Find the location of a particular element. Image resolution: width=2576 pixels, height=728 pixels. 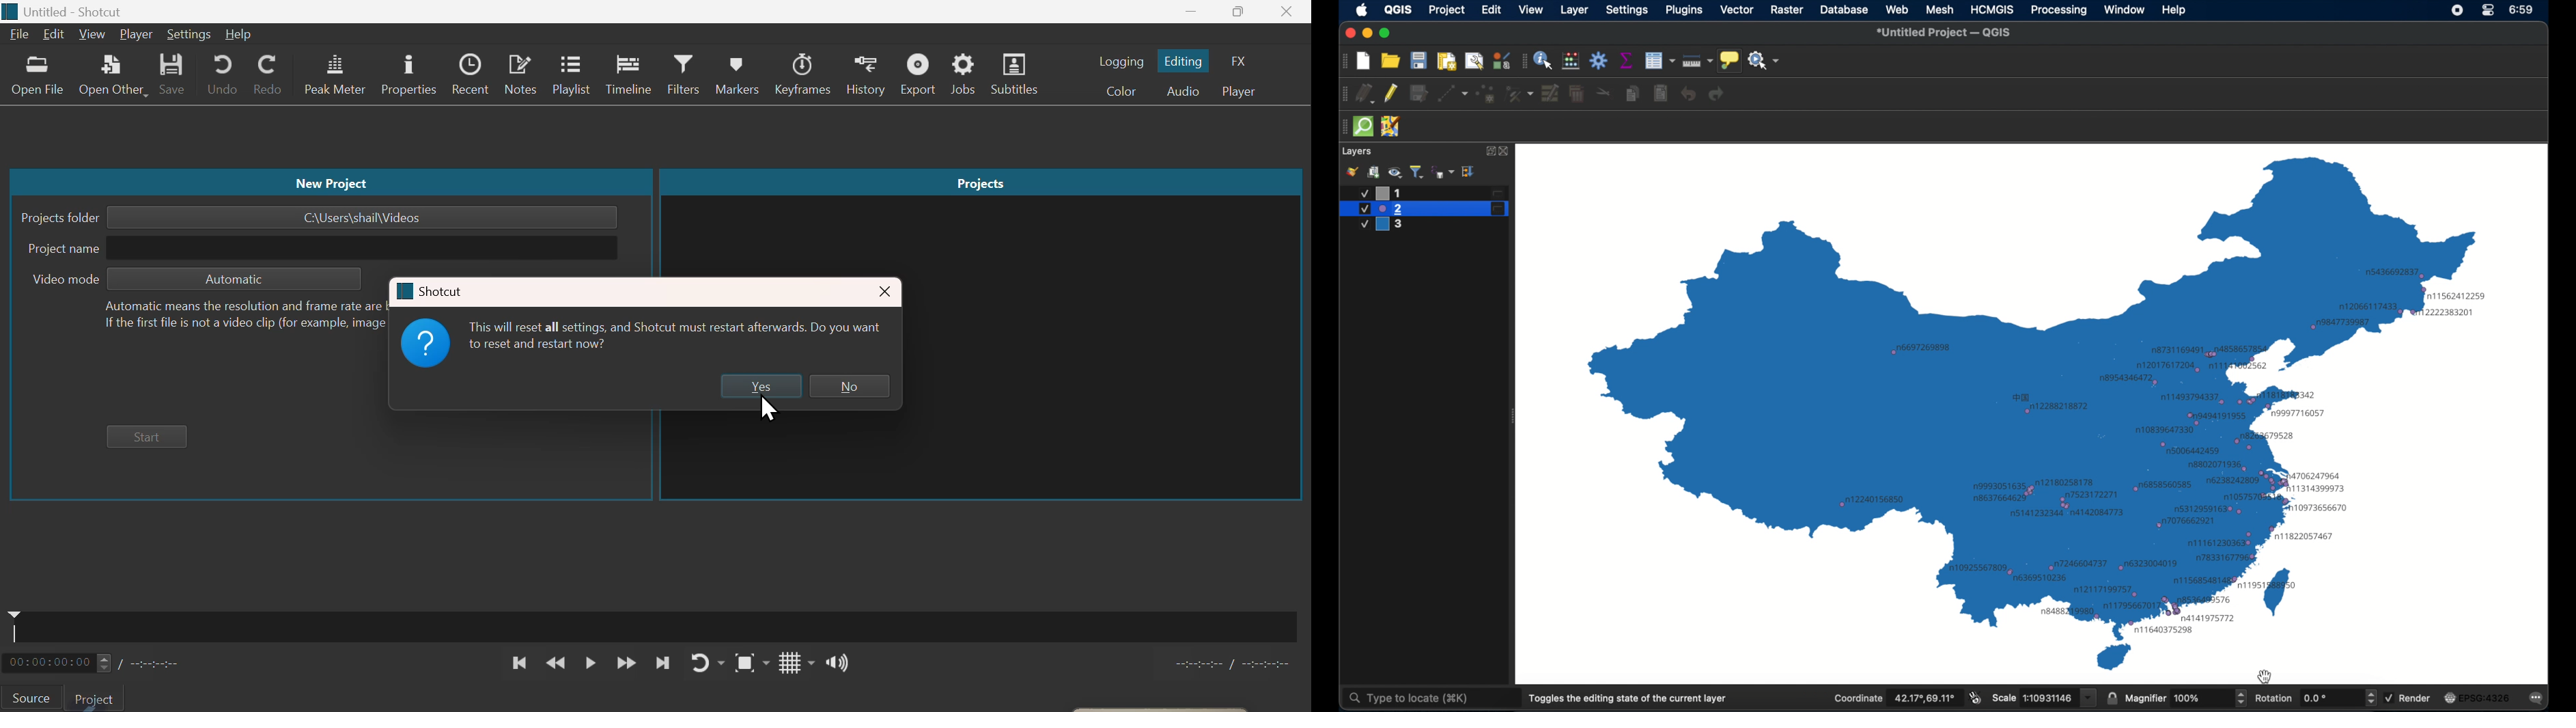

jsom remote is located at coordinates (1391, 126).